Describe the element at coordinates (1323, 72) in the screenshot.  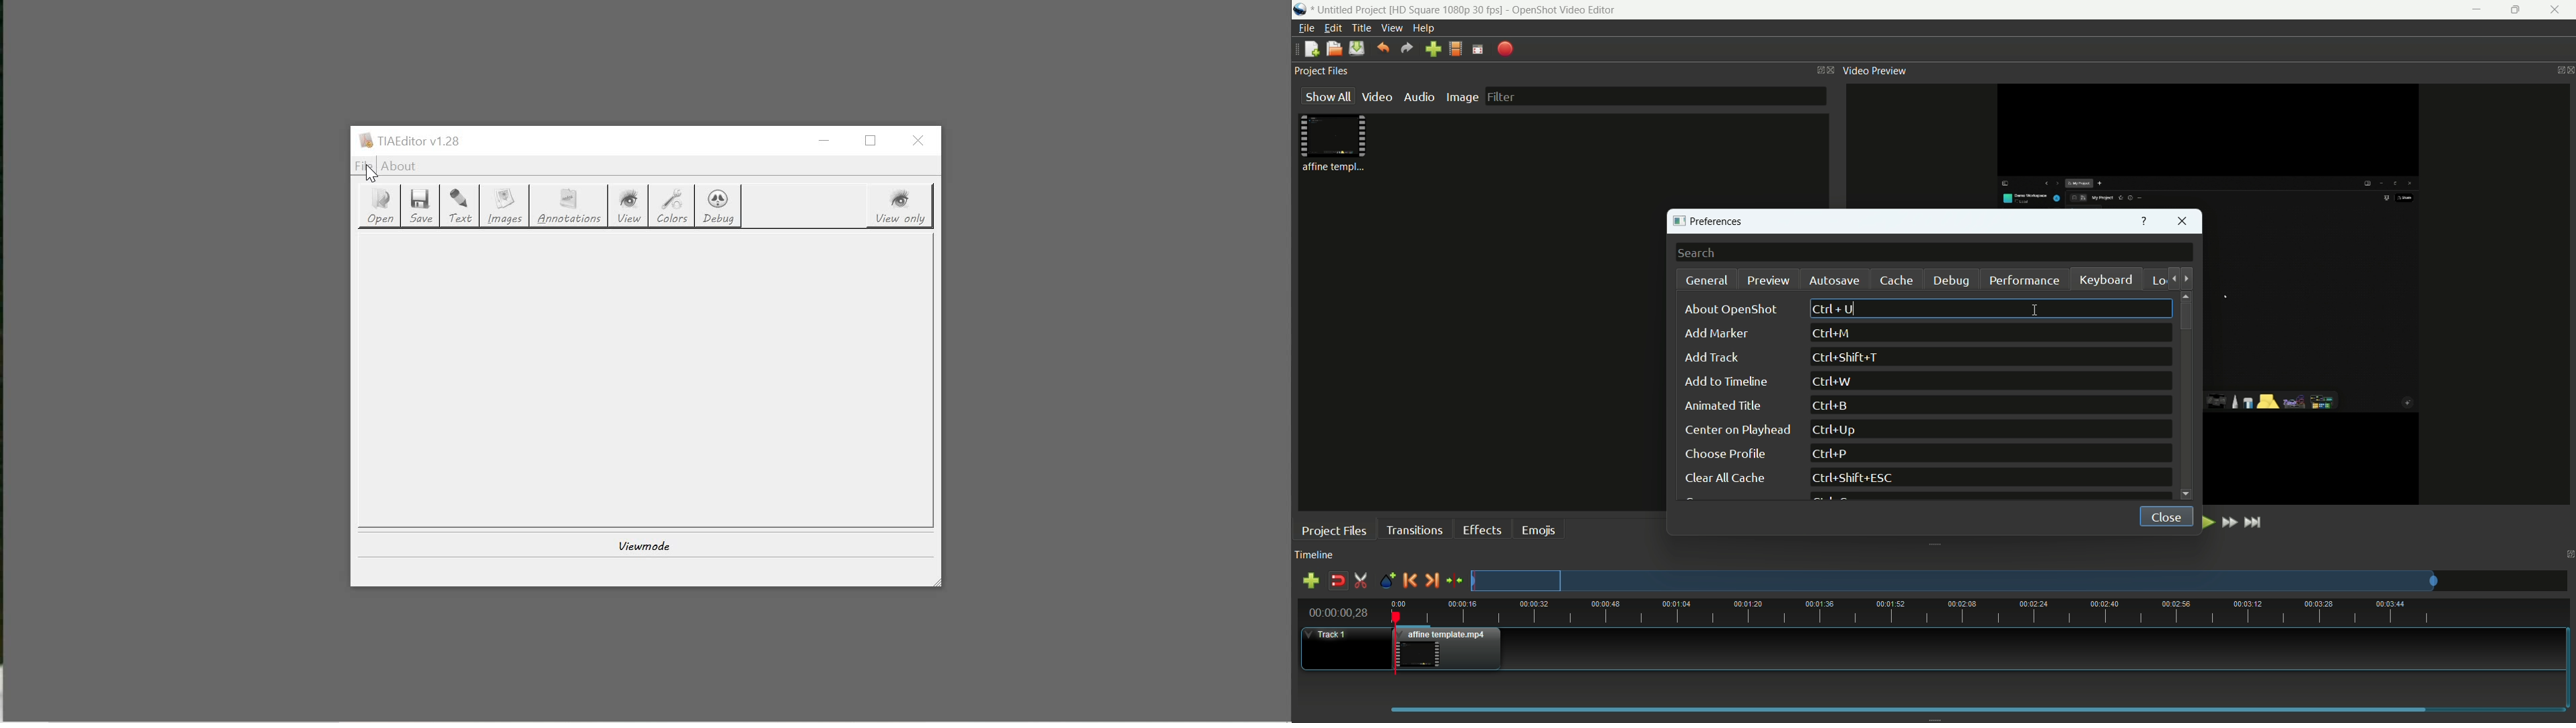
I see `project files` at that location.